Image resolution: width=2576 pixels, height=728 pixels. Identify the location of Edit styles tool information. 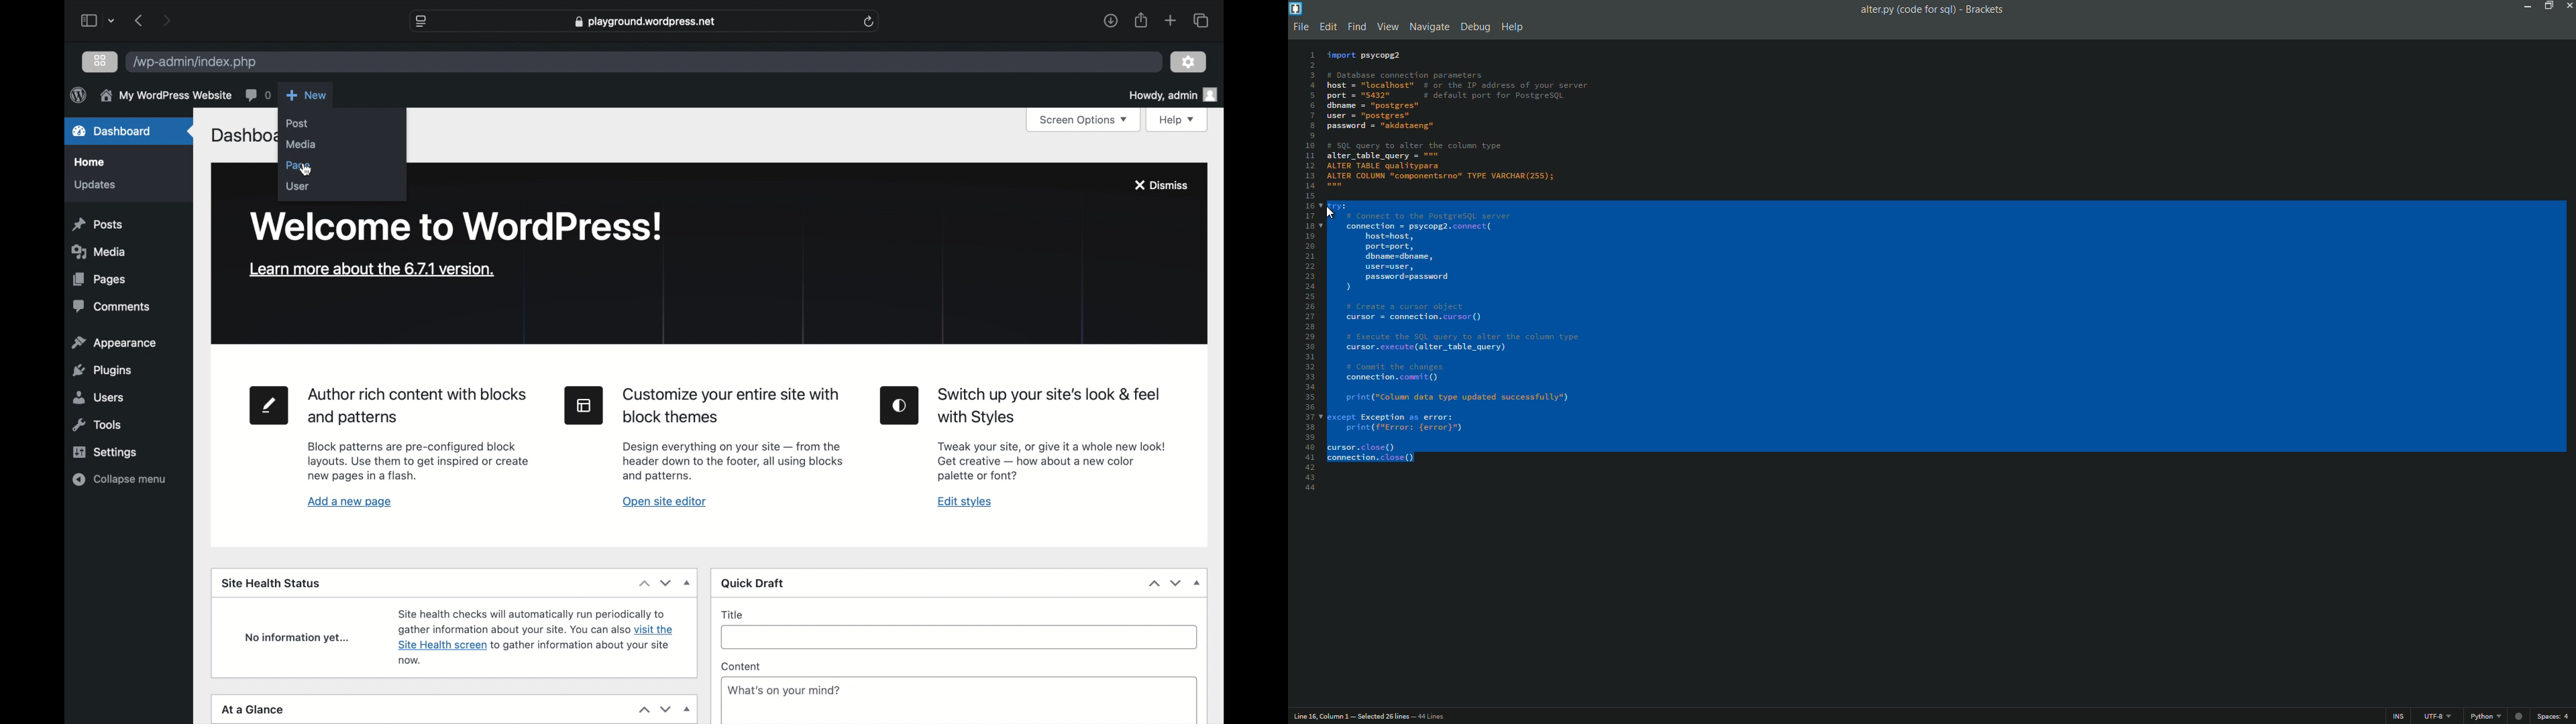
(1051, 461).